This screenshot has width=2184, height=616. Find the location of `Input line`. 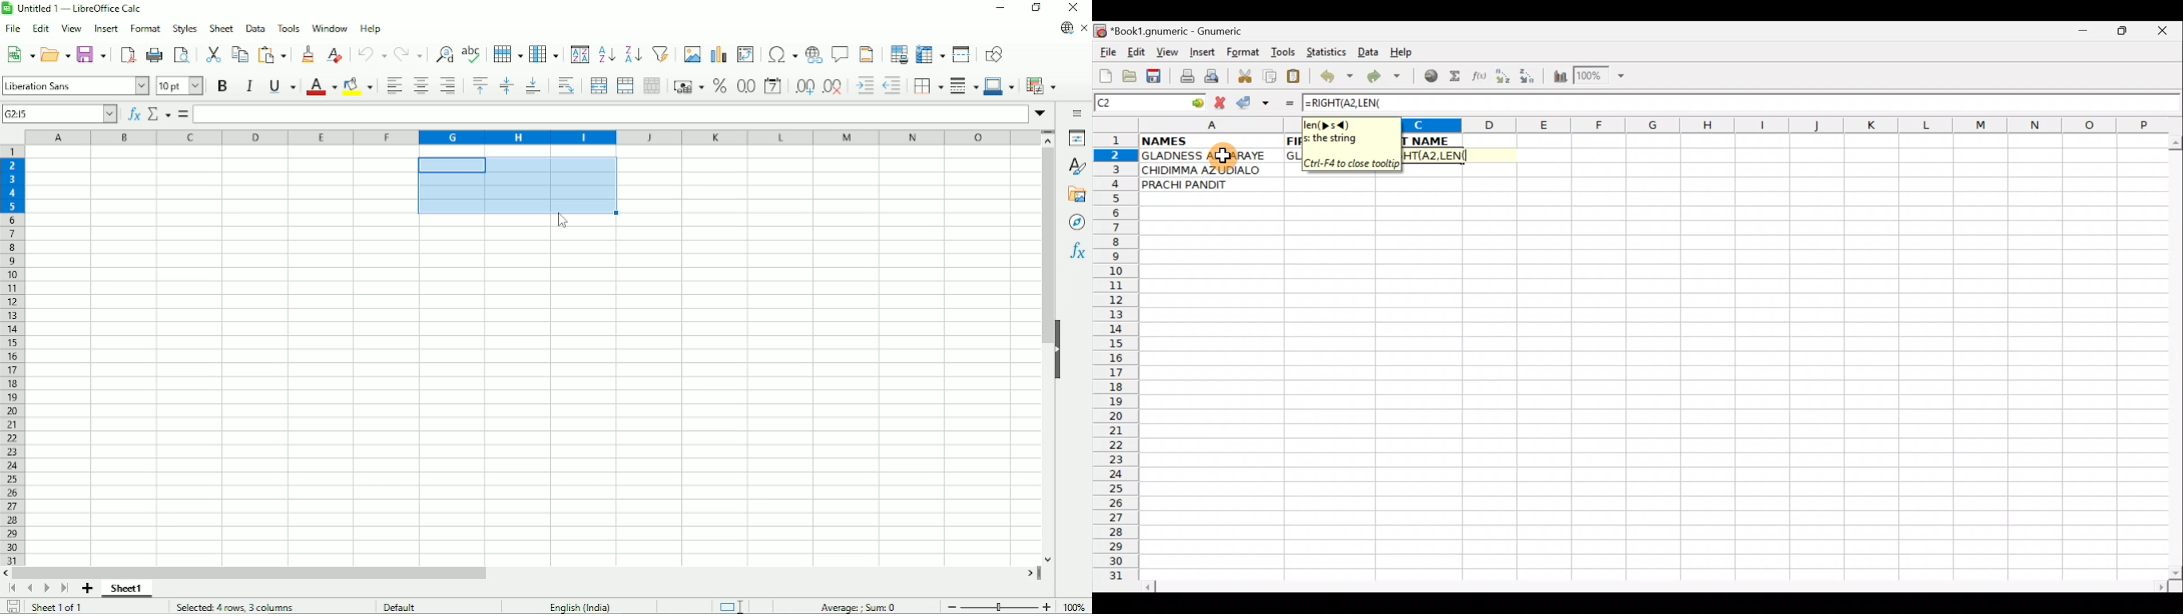

Input line is located at coordinates (610, 114).